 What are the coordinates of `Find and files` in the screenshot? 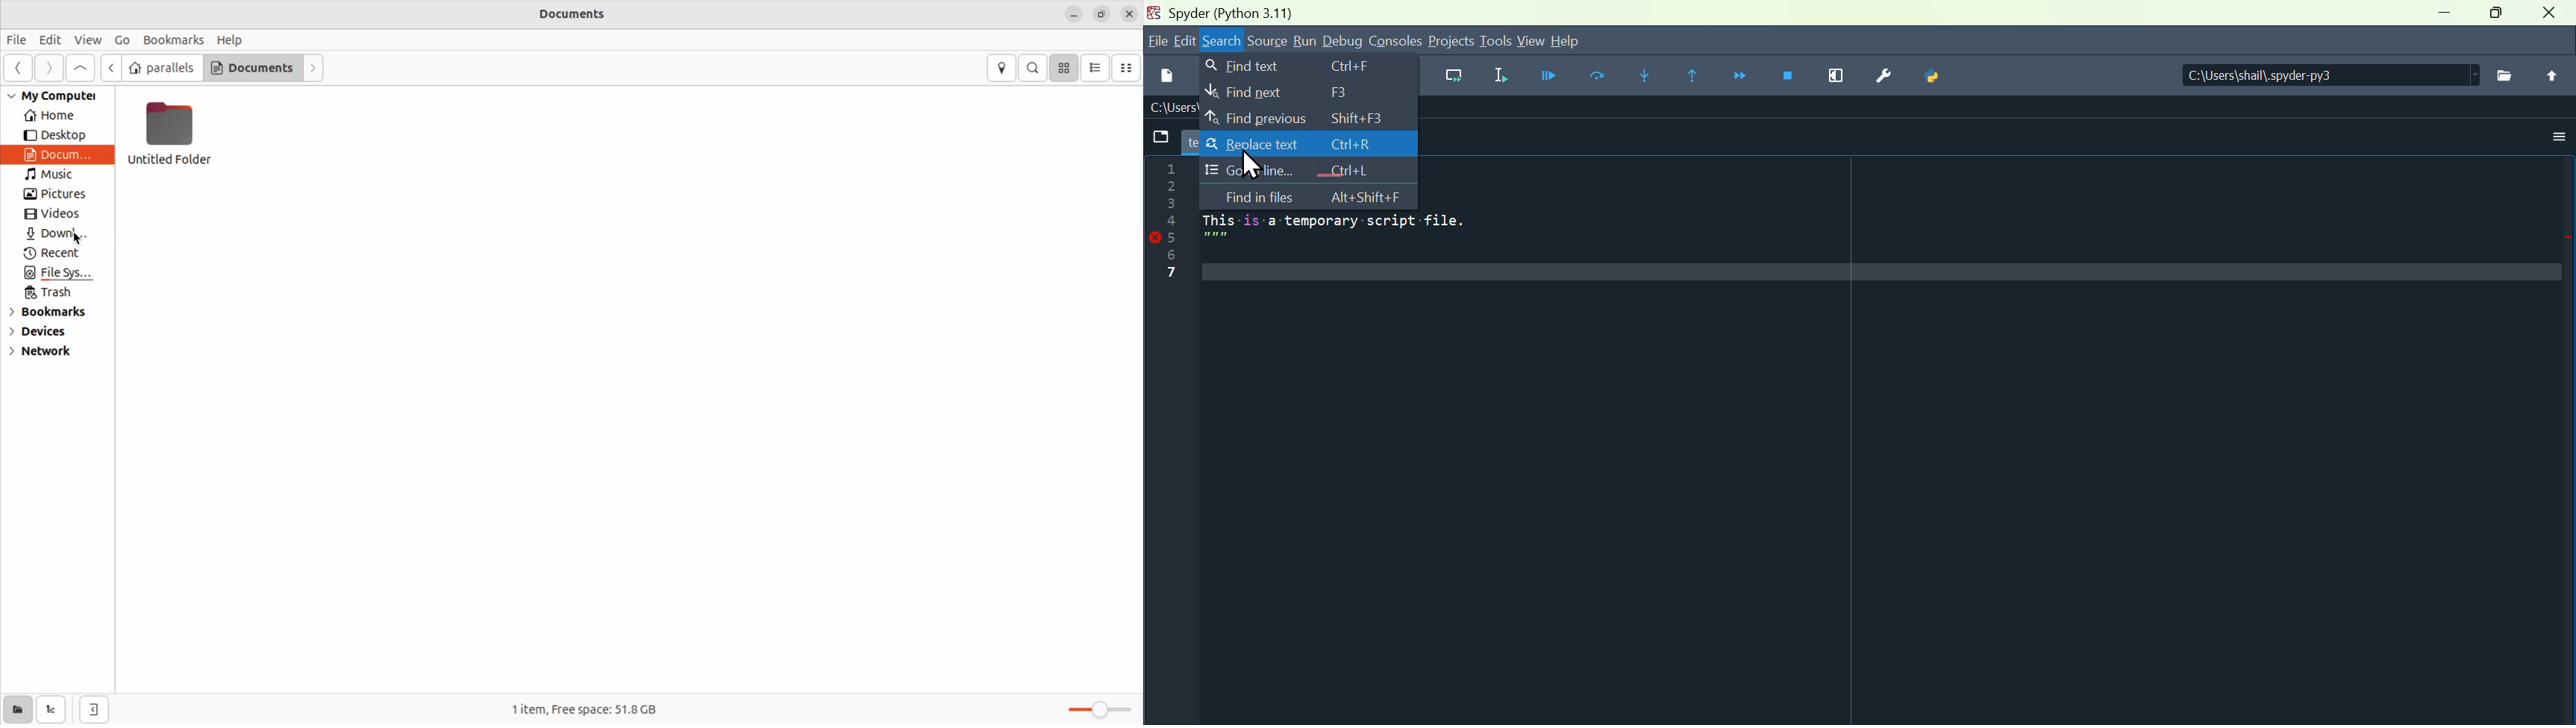 It's located at (1305, 195).